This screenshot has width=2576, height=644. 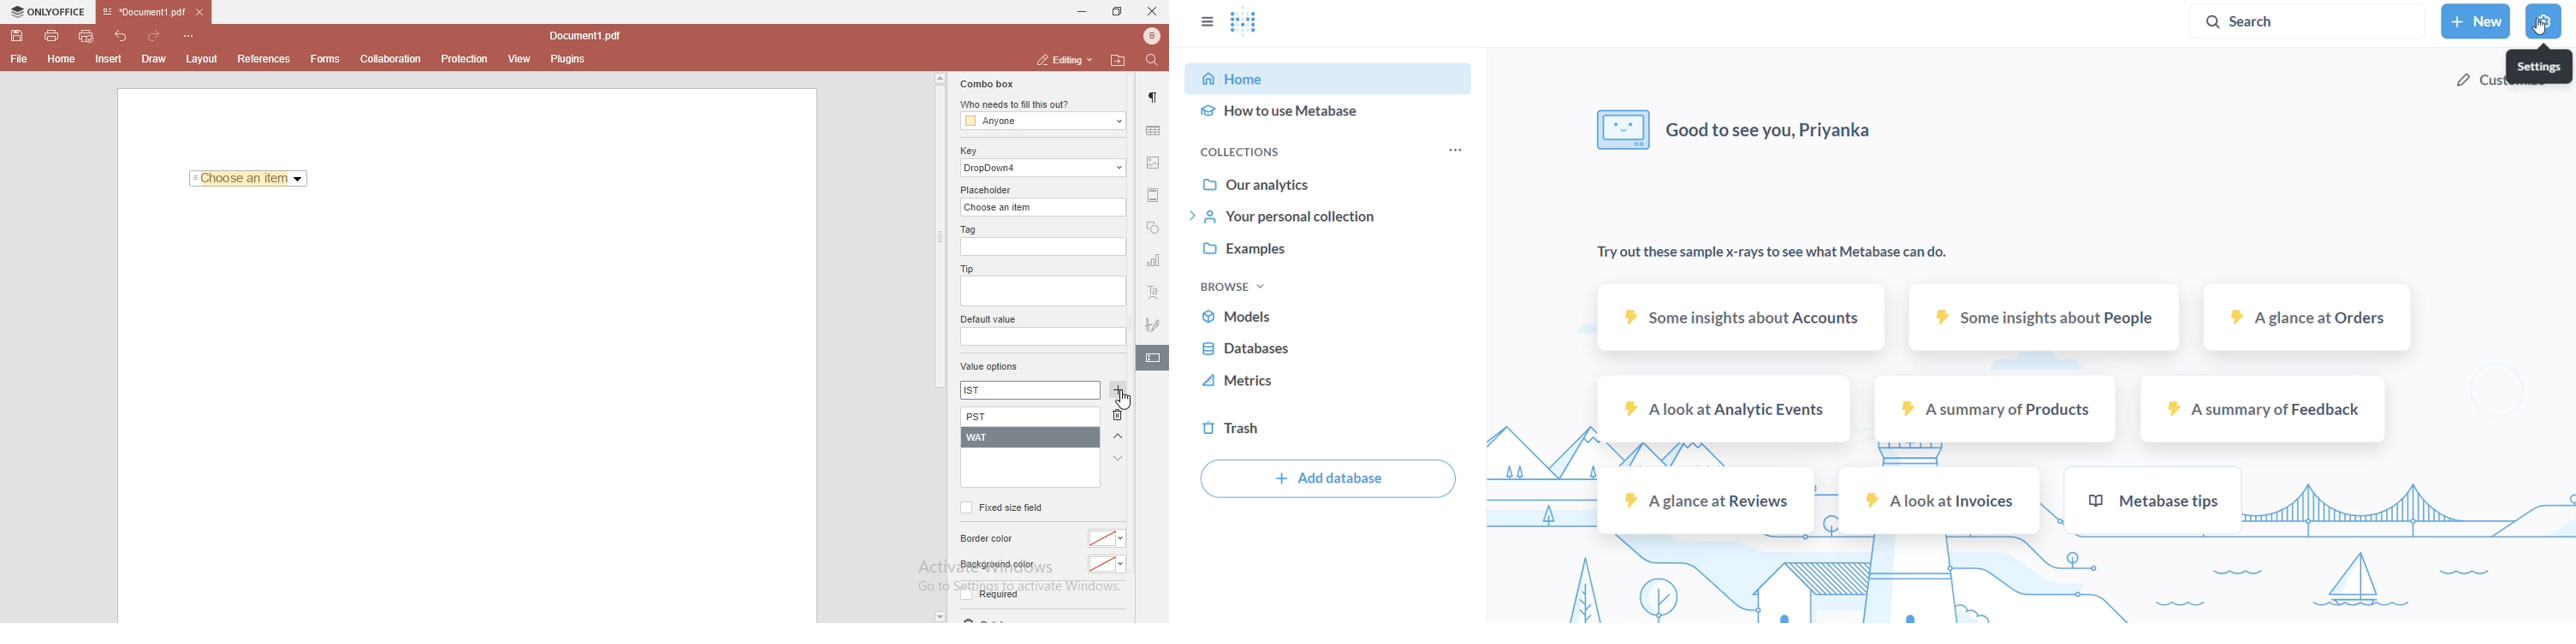 What do you see at coordinates (157, 58) in the screenshot?
I see `Draw` at bounding box center [157, 58].